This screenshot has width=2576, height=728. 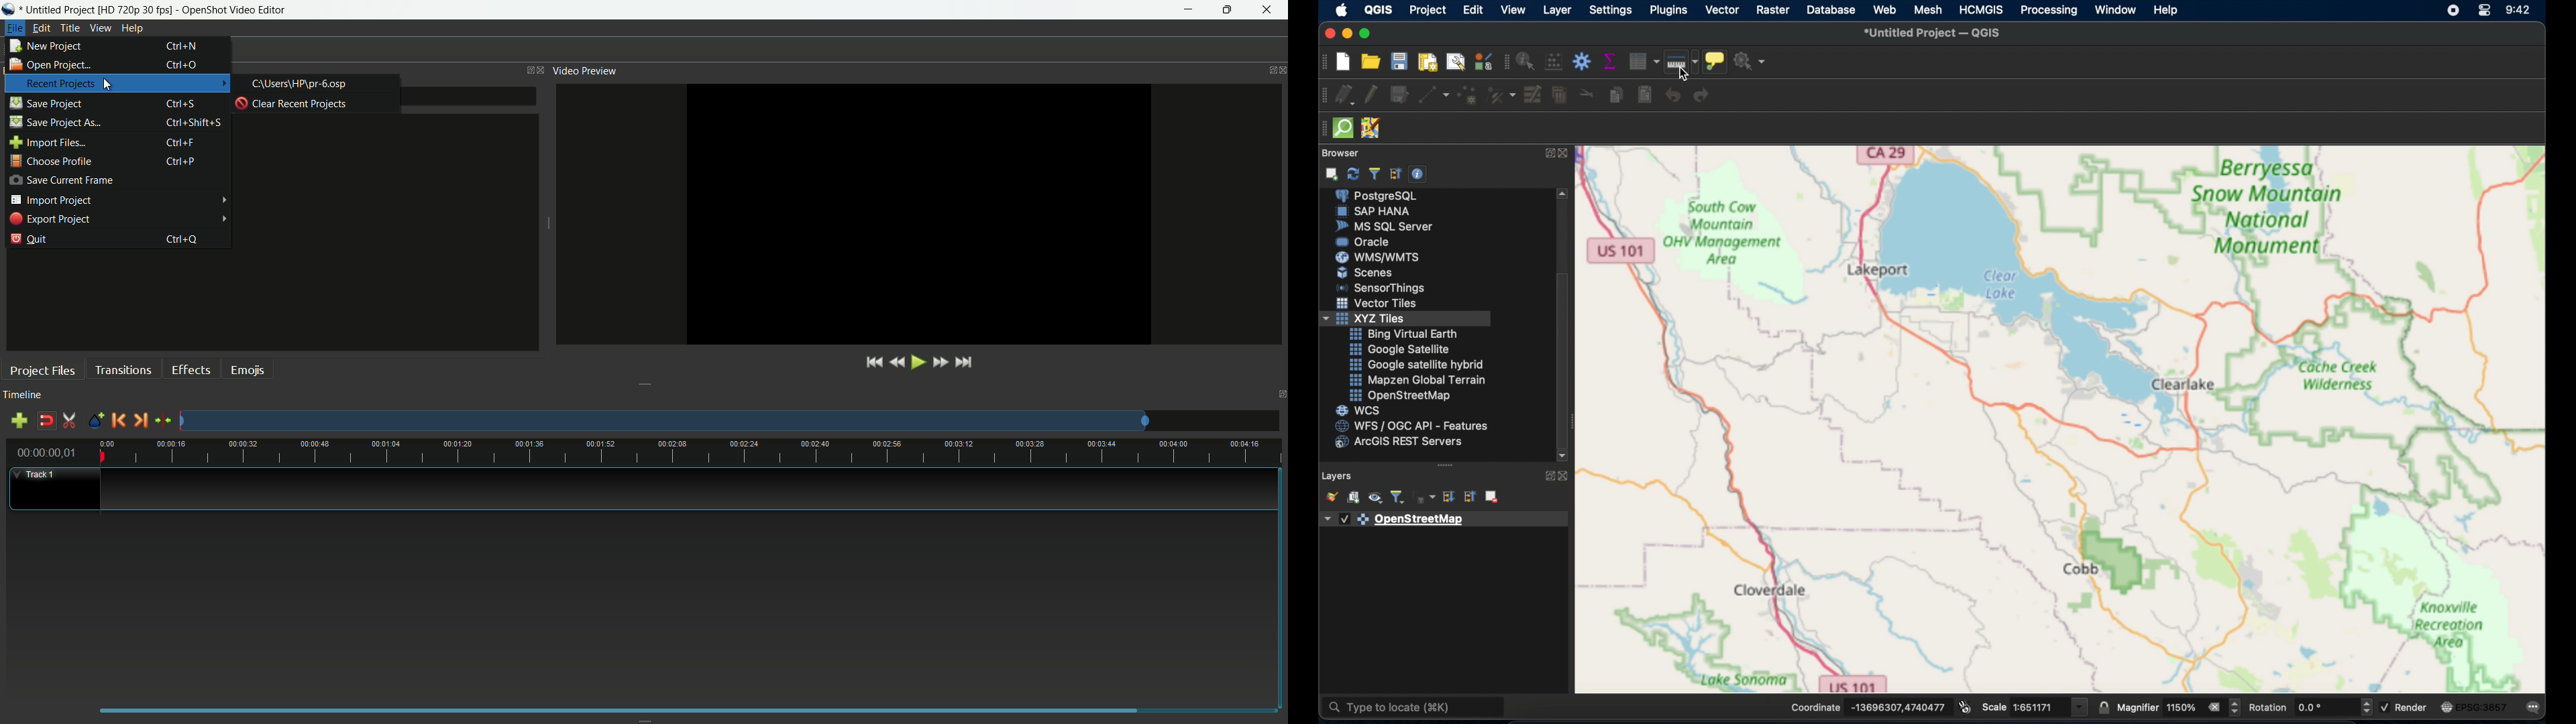 What do you see at coordinates (2534, 708) in the screenshot?
I see `messages` at bounding box center [2534, 708].